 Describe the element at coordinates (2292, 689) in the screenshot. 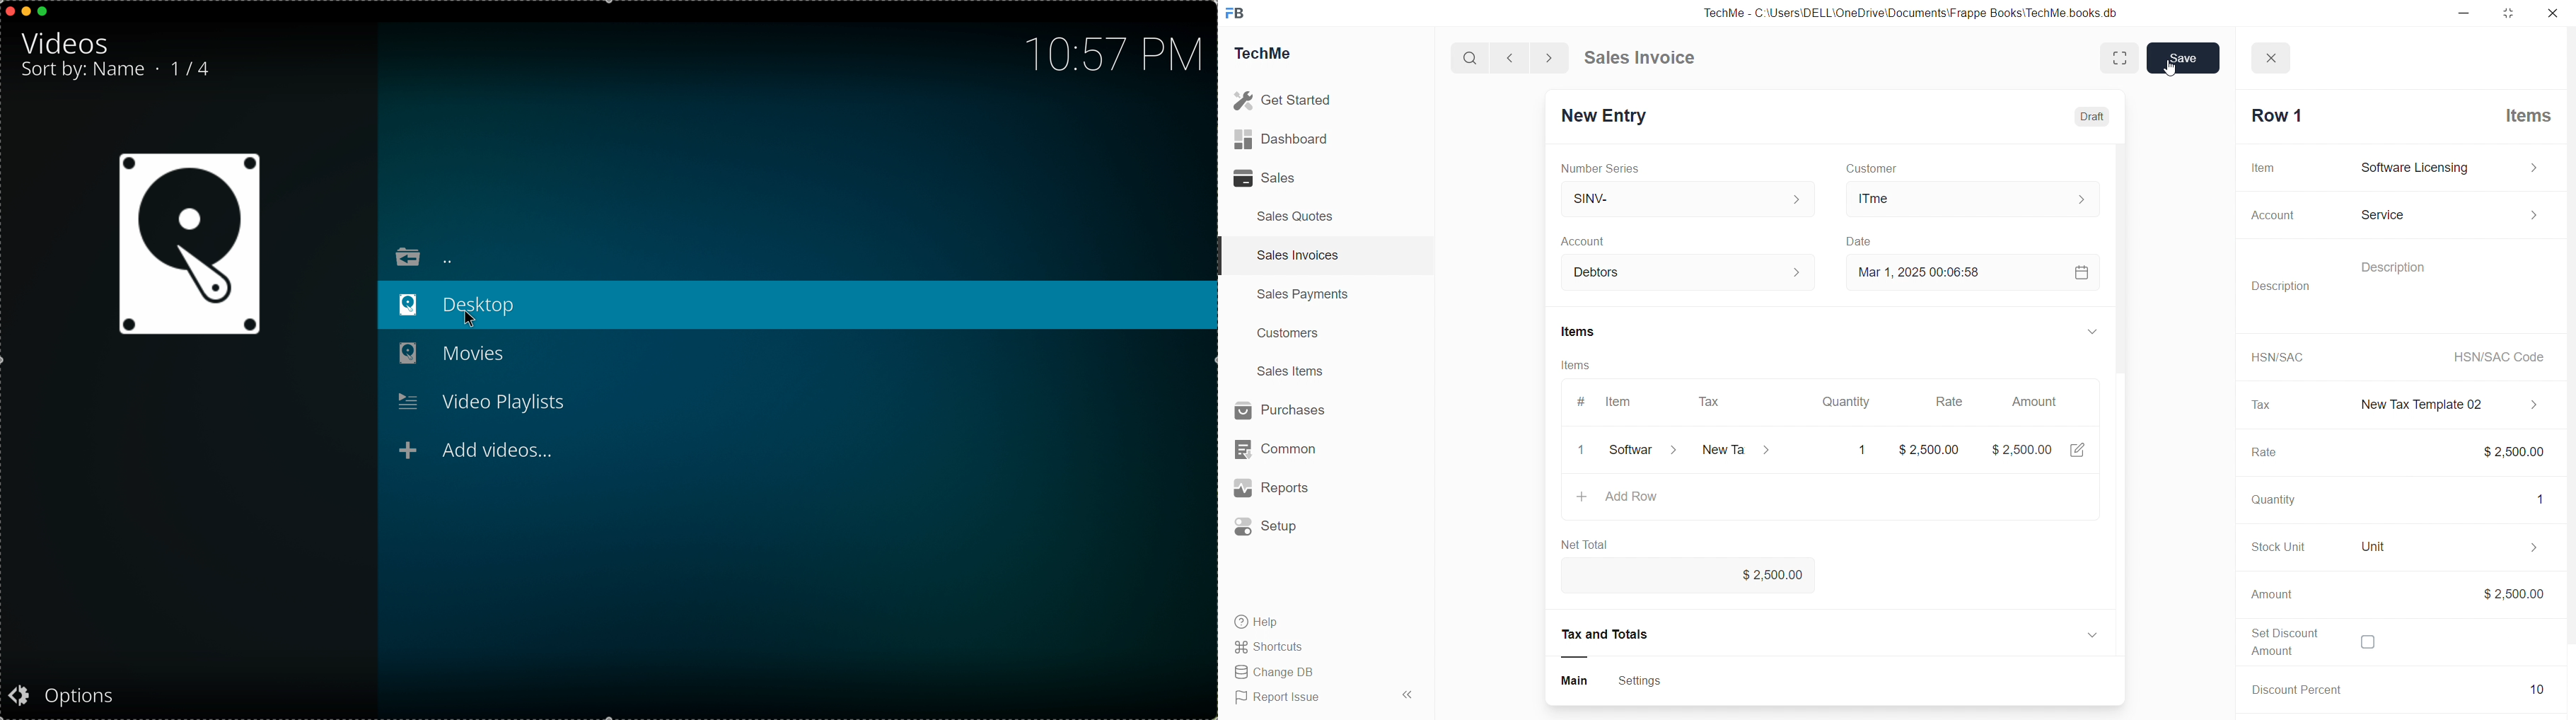

I see `Discount Percent` at that location.